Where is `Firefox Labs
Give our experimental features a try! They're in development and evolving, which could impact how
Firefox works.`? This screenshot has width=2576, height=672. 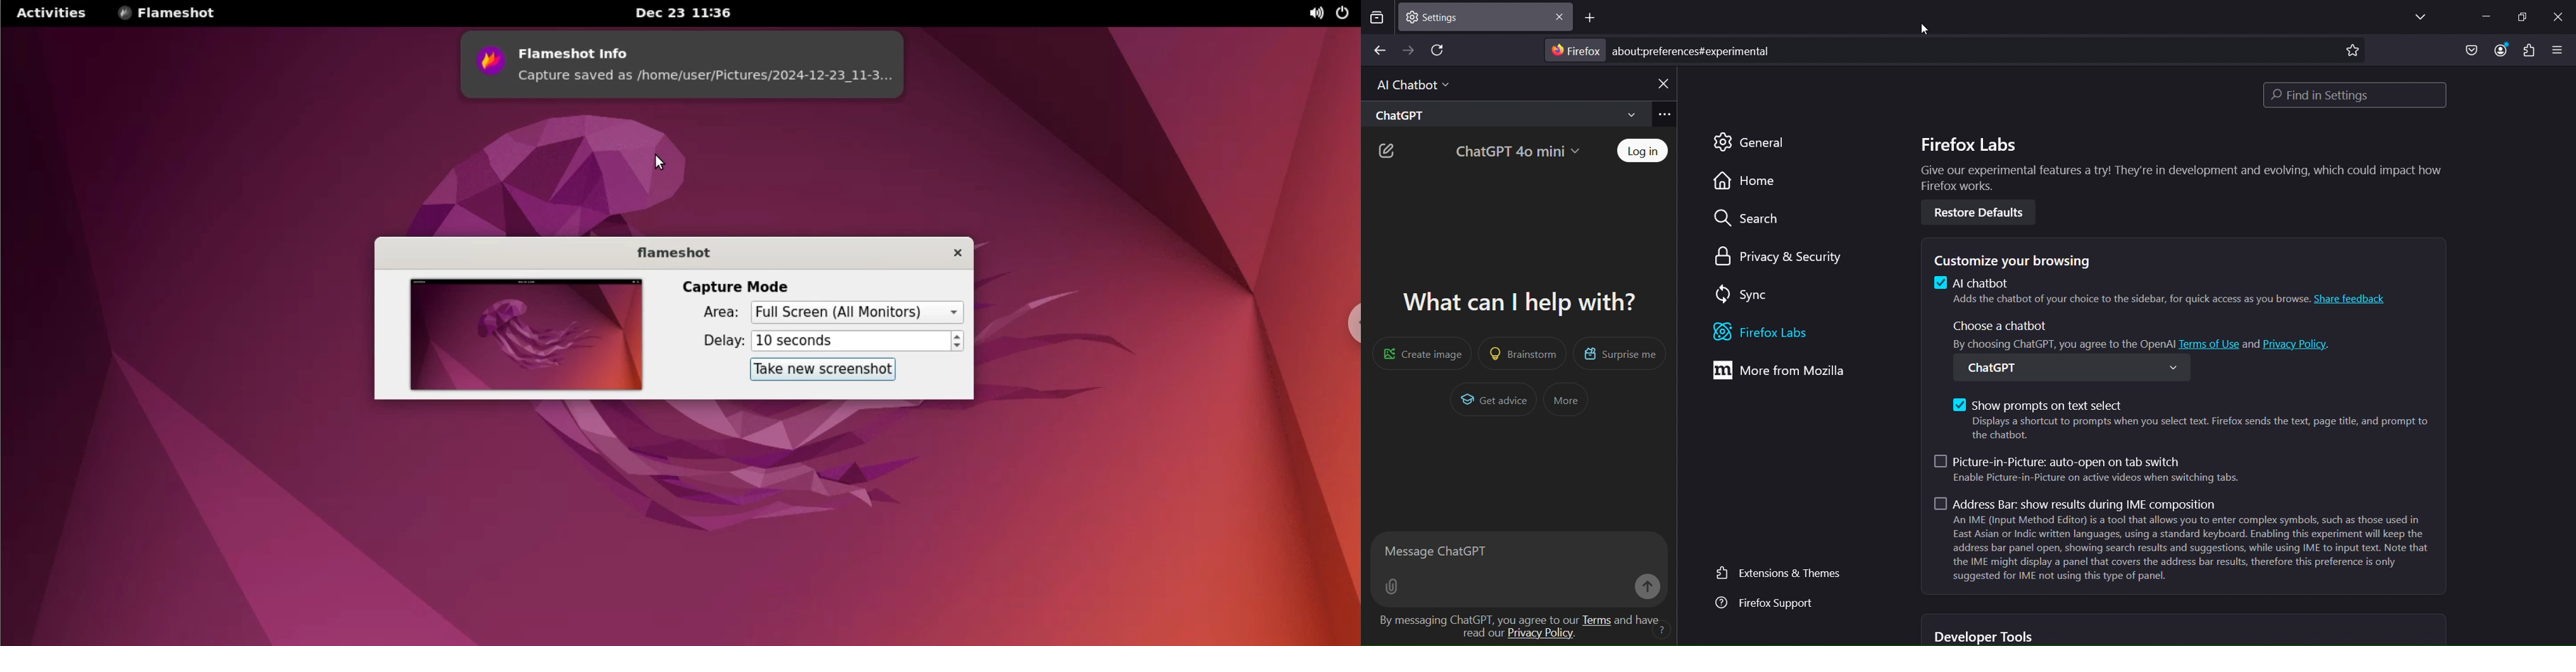 Firefox Labs
Give our experimental features a try! They're in development and evolving, which could impact how
Firefox works. is located at coordinates (2175, 163).